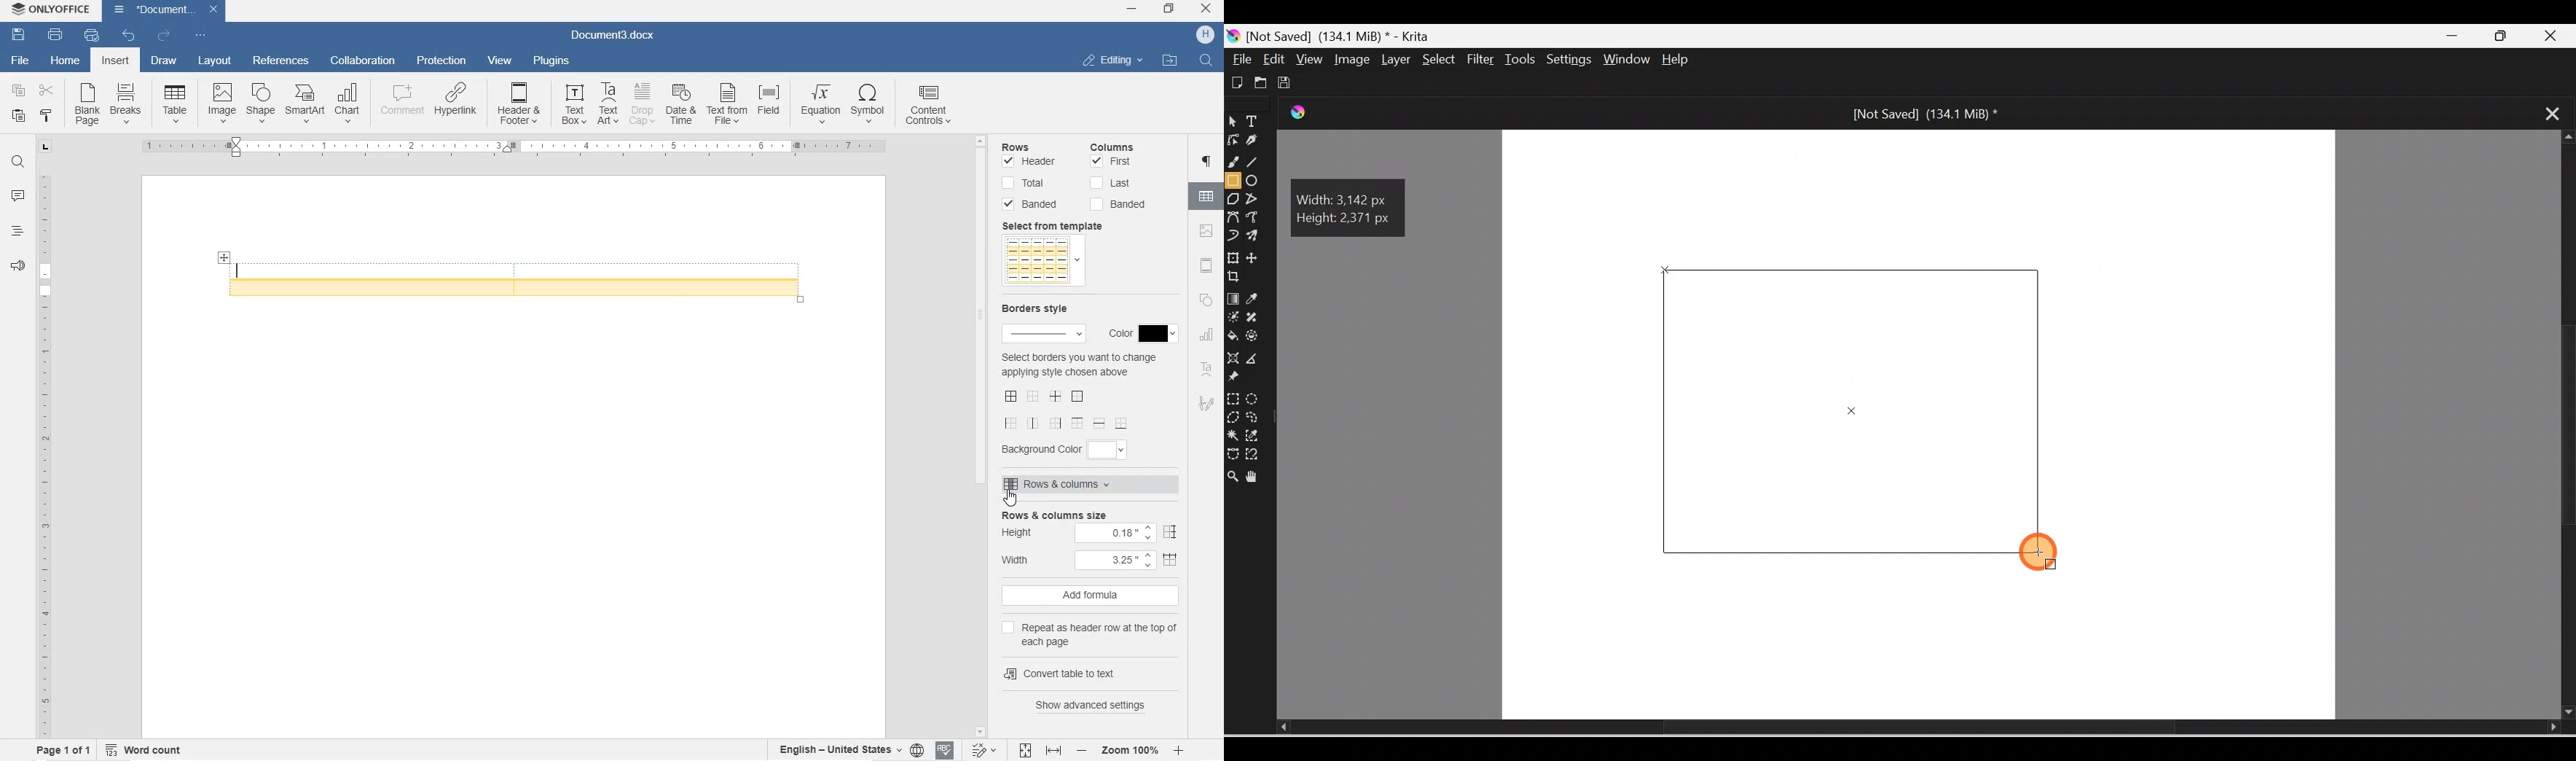 The image size is (2576, 784). Describe the element at coordinates (441, 62) in the screenshot. I see `PROTECTION` at that location.